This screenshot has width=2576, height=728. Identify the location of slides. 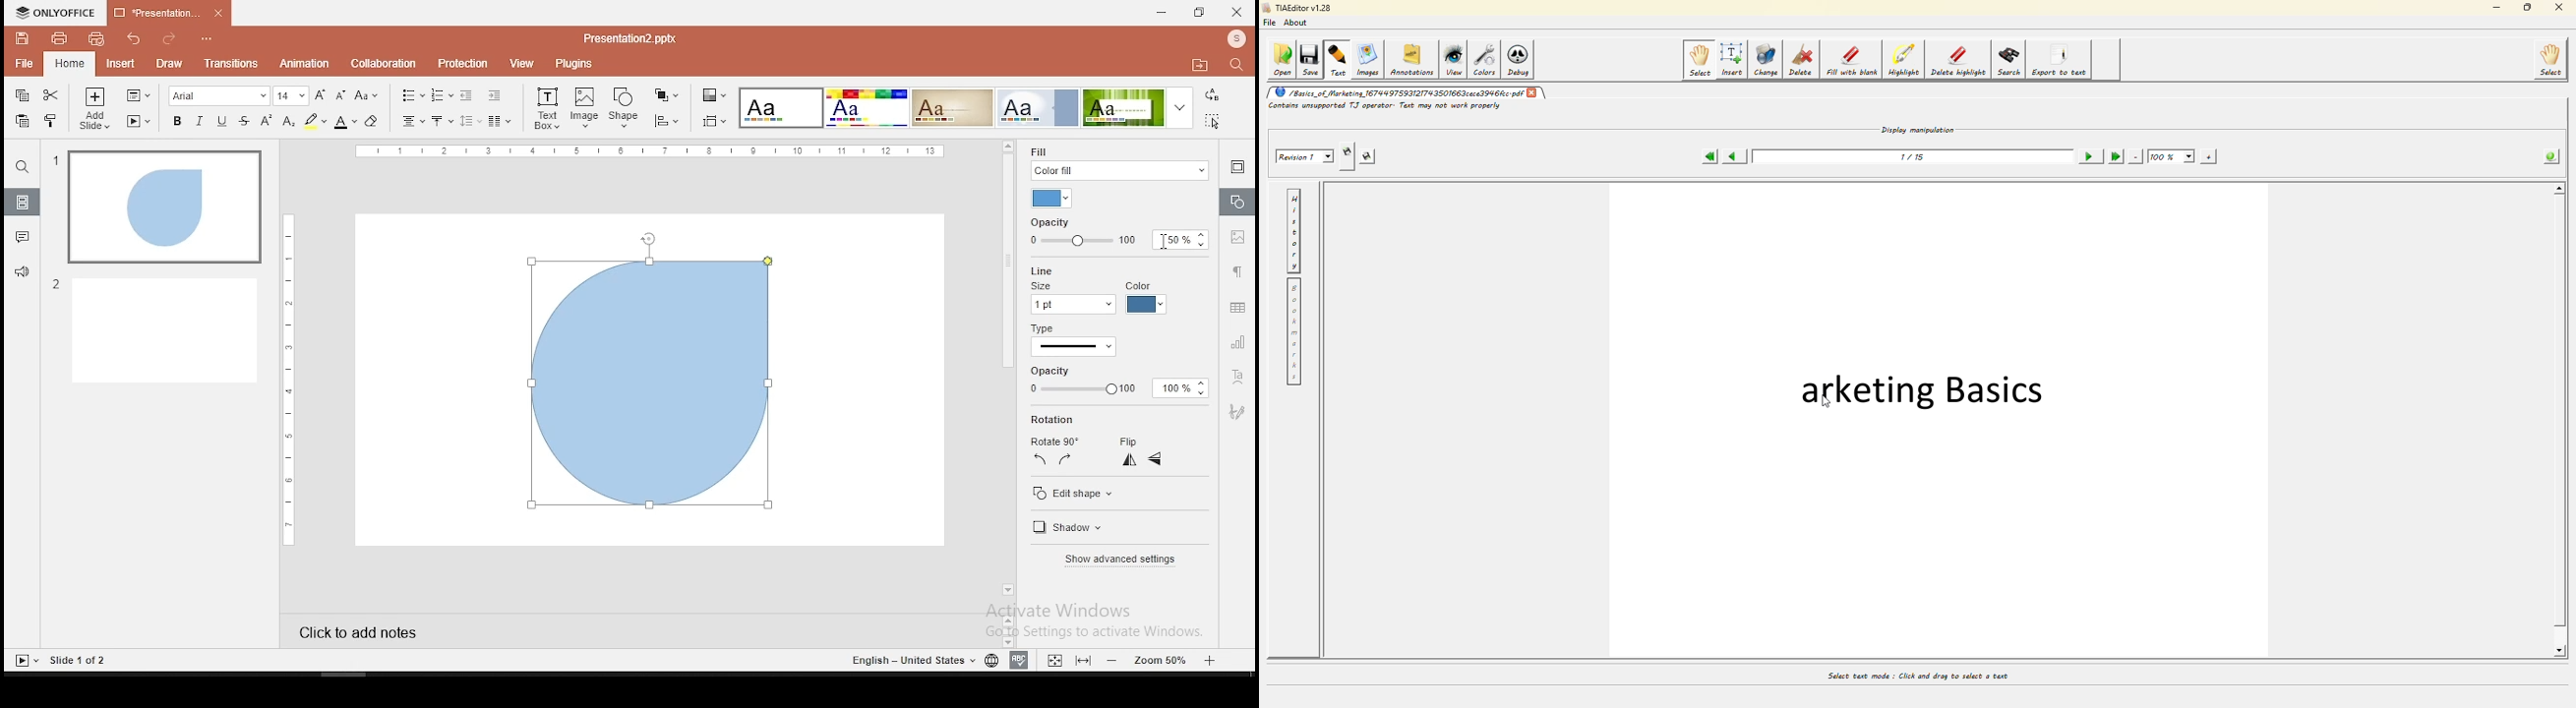
(22, 203).